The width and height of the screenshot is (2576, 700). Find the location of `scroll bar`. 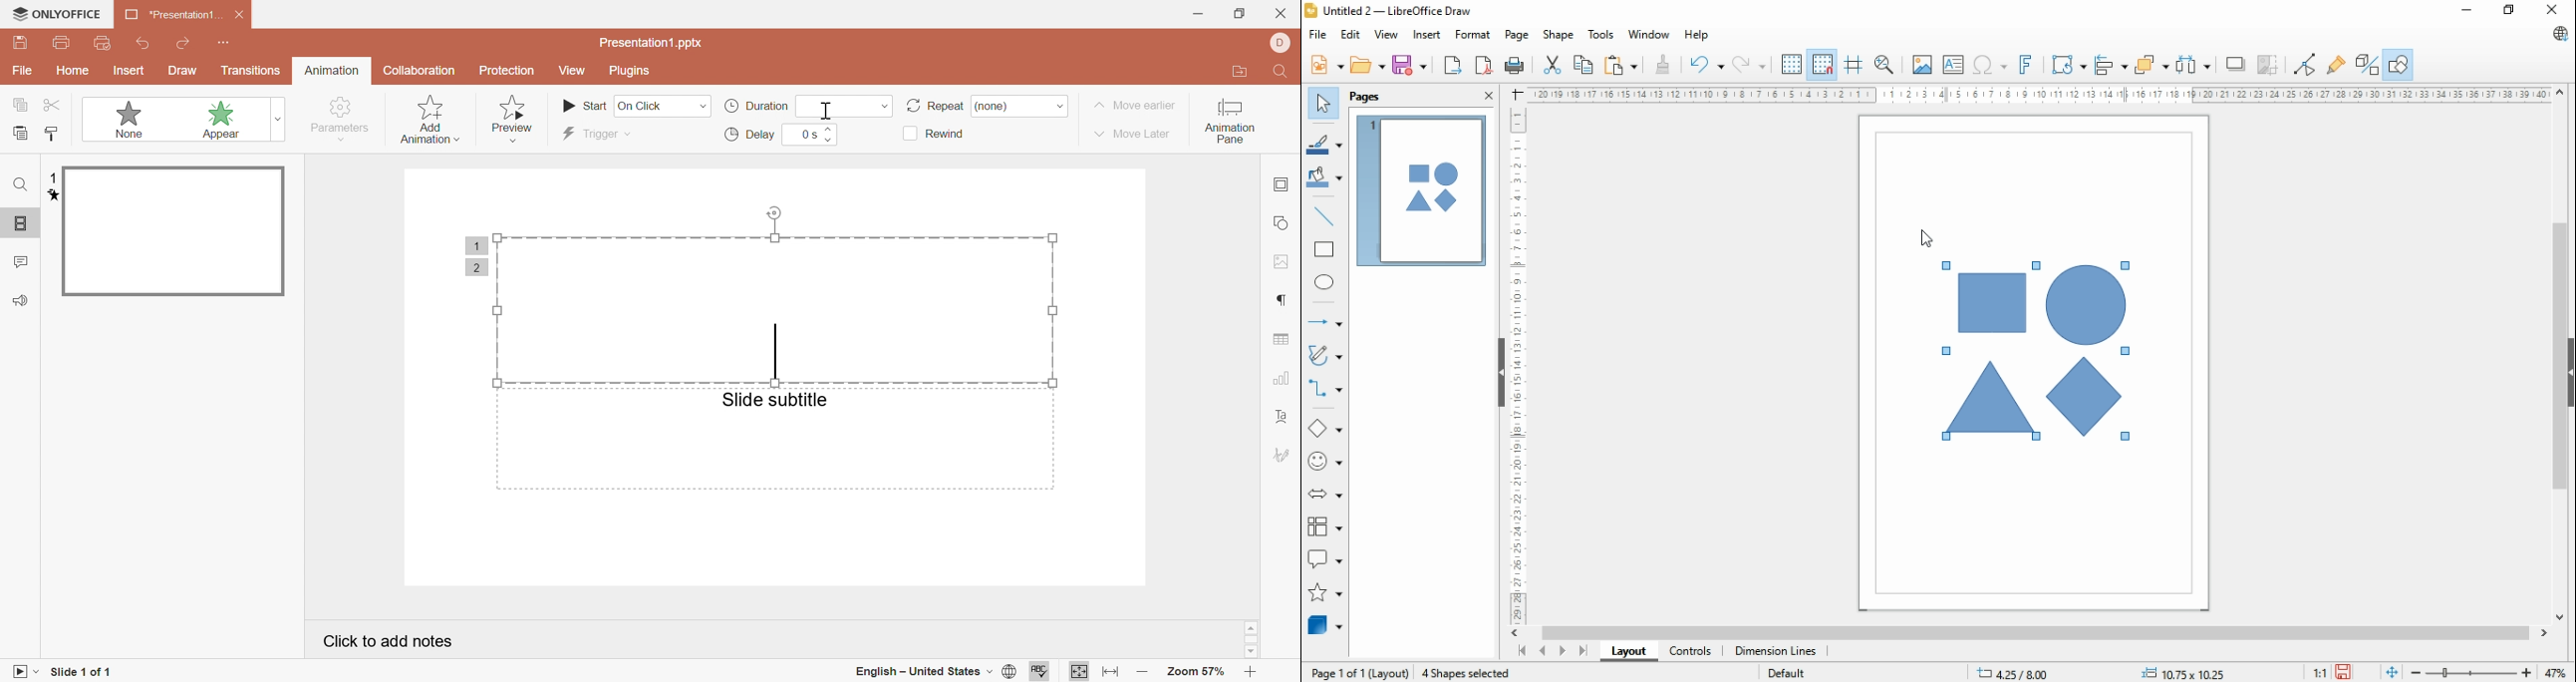

scroll bar is located at coordinates (2560, 354).